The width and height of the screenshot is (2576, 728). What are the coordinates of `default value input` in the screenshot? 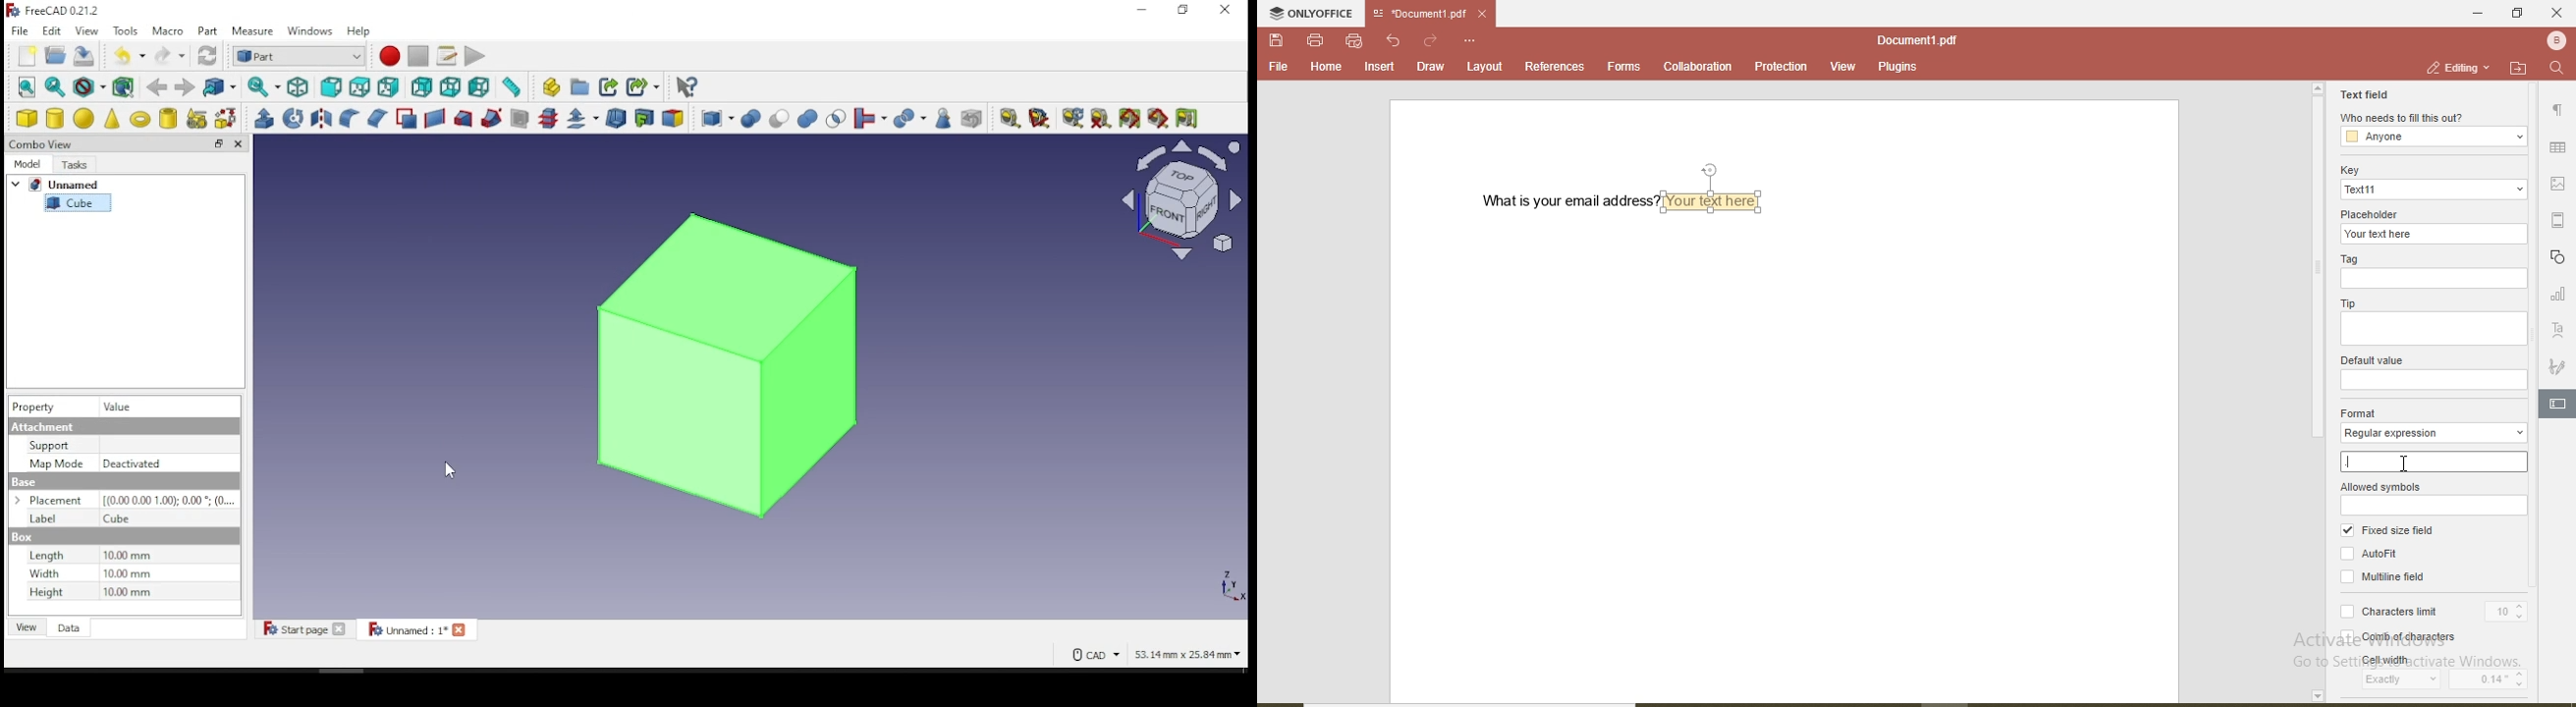 It's located at (2436, 381).